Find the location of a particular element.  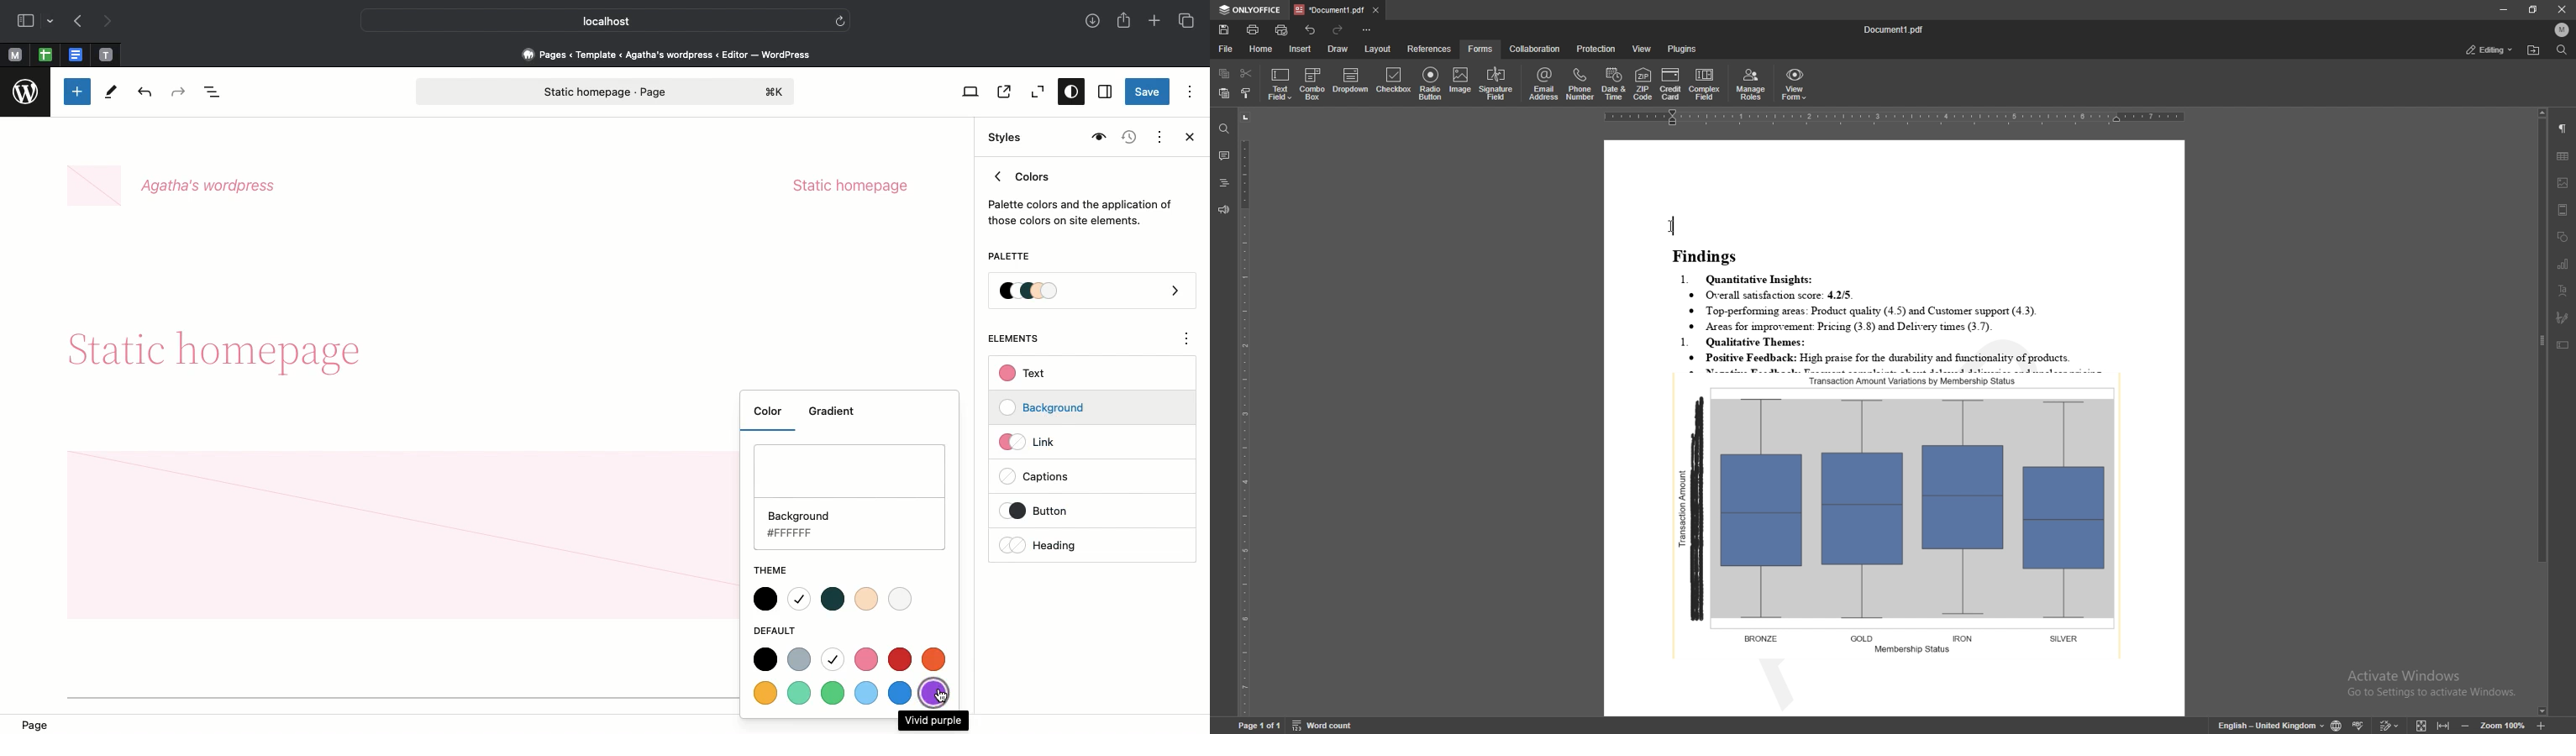

insert is located at coordinates (1300, 48).